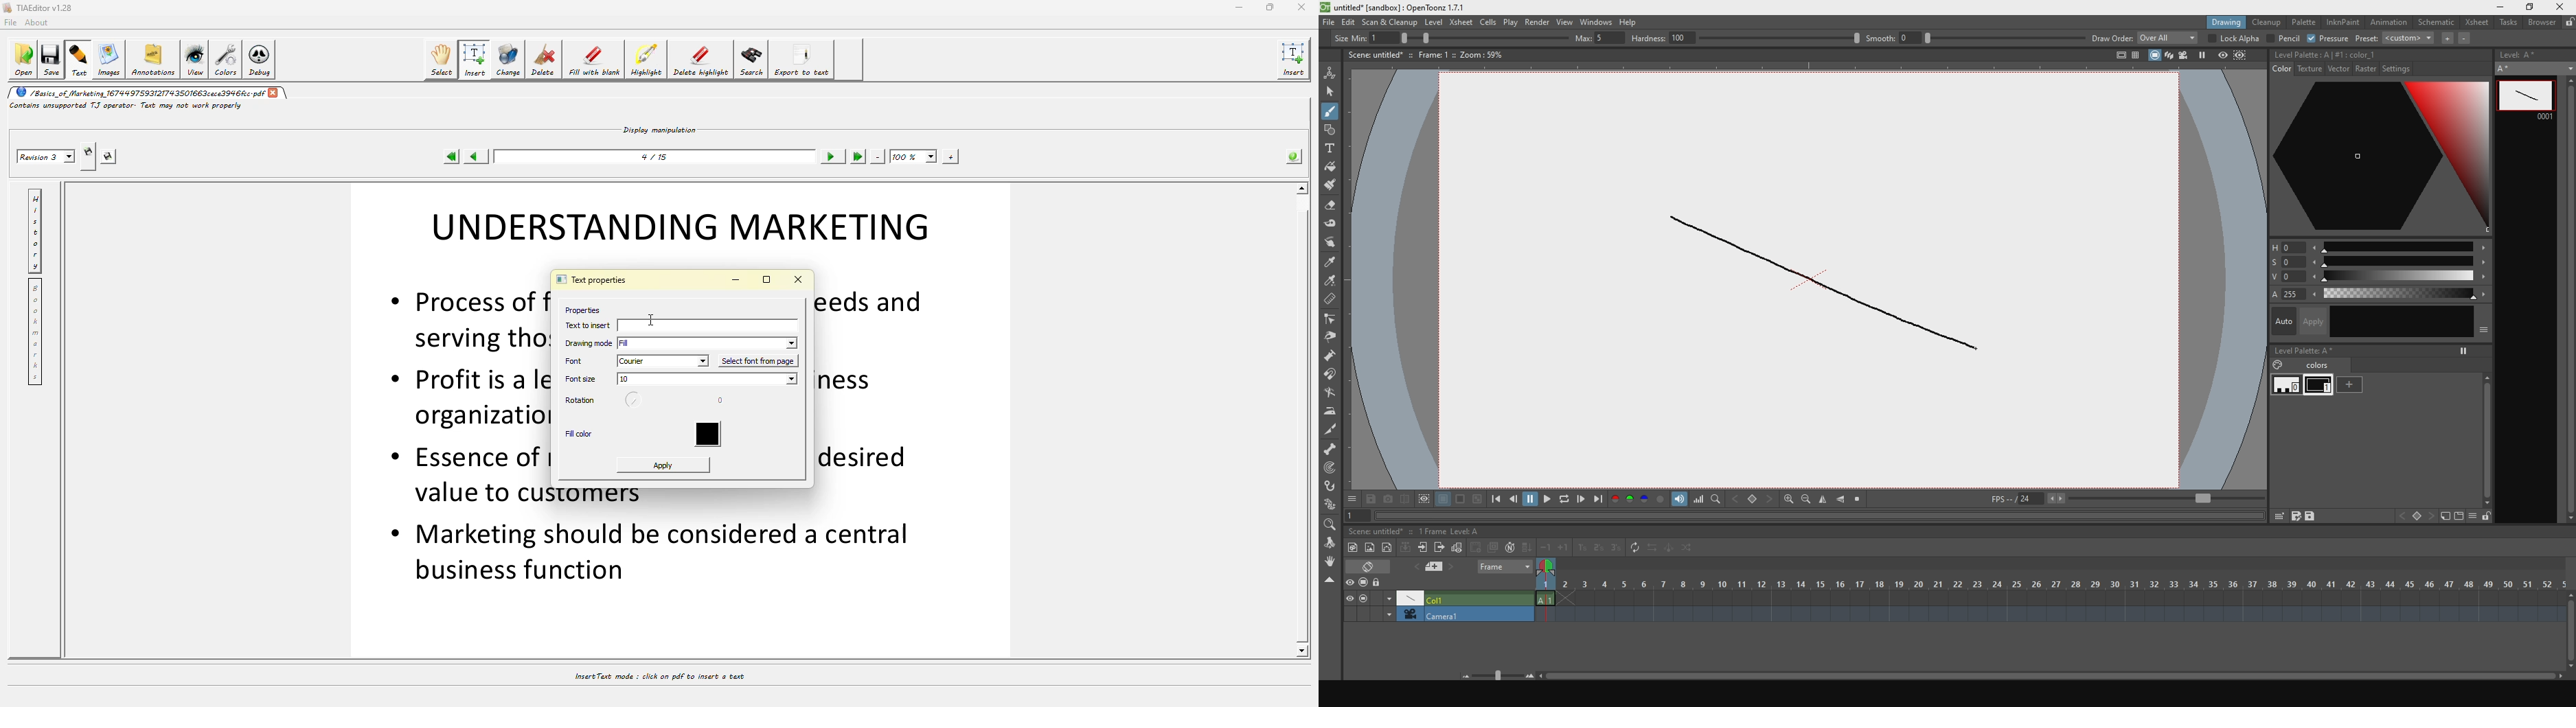 The width and height of the screenshot is (2576, 728). Describe the element at coordinates (128, 108) in the screenshot. I see `contains unsupported TJ operator text may not work properly` at that location.